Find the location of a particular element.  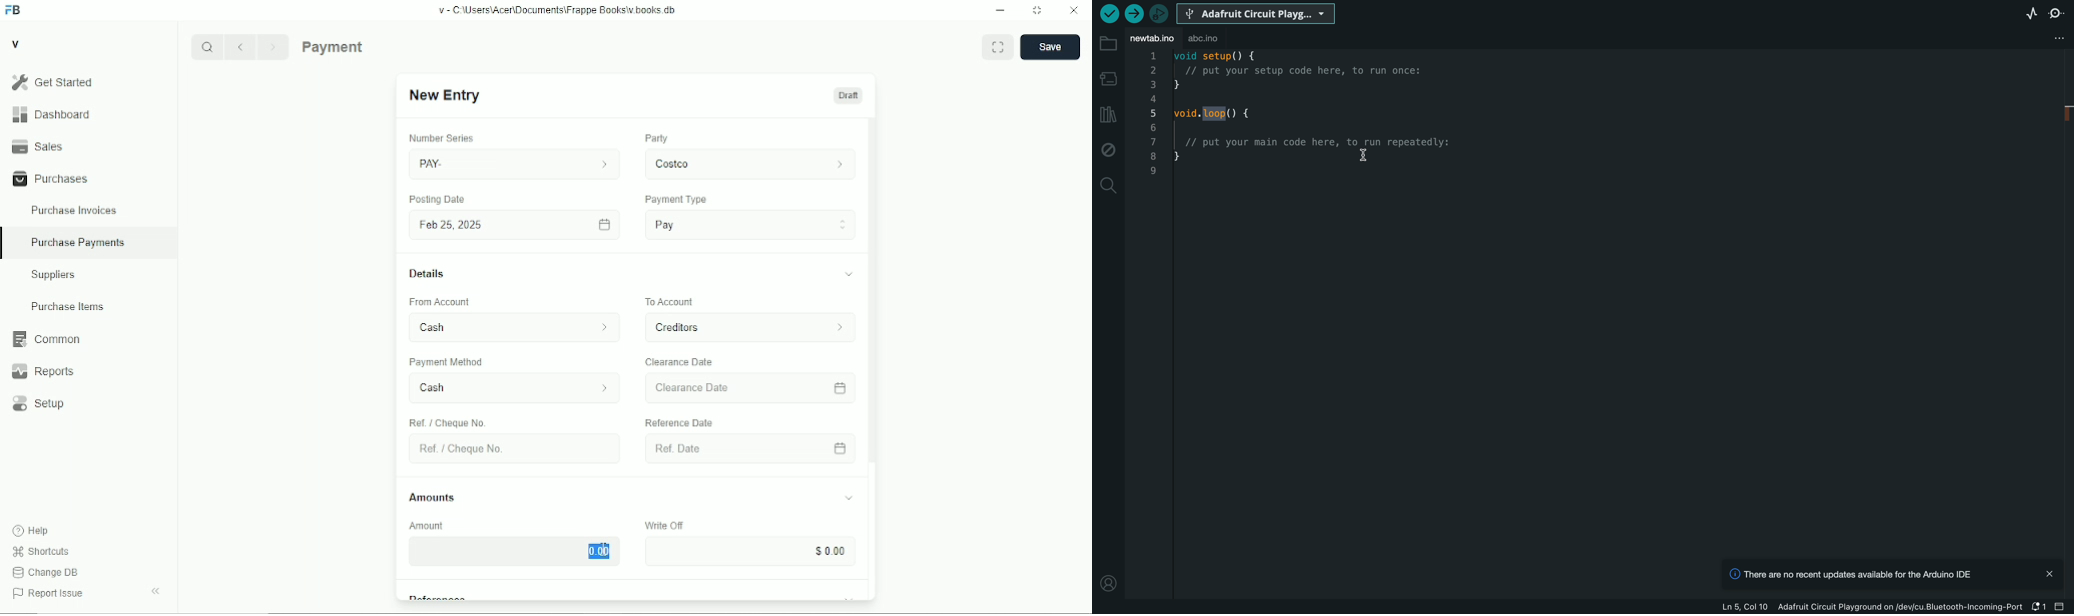

number series is located at coordinates (437, 139).